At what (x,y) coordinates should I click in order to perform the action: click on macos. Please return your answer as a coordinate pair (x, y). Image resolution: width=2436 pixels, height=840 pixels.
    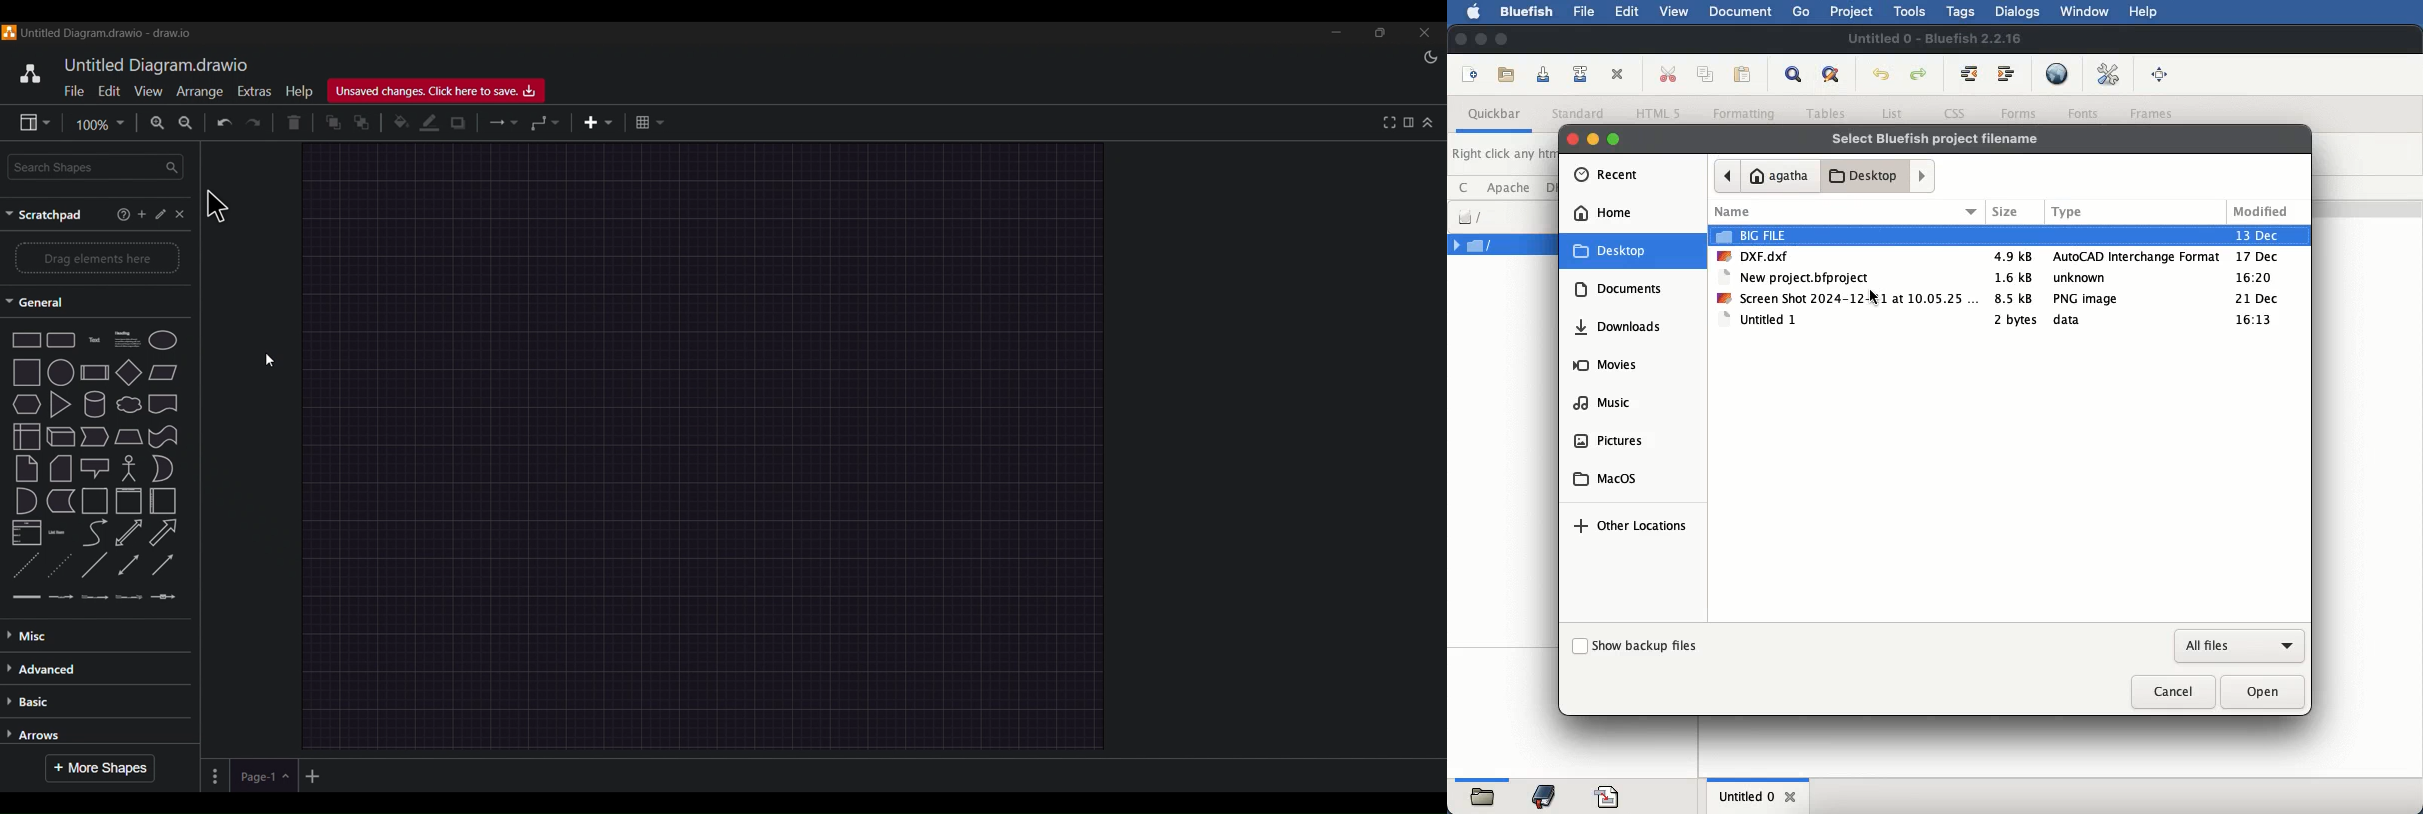
    Looking at the image, I should click on (1605, 478).